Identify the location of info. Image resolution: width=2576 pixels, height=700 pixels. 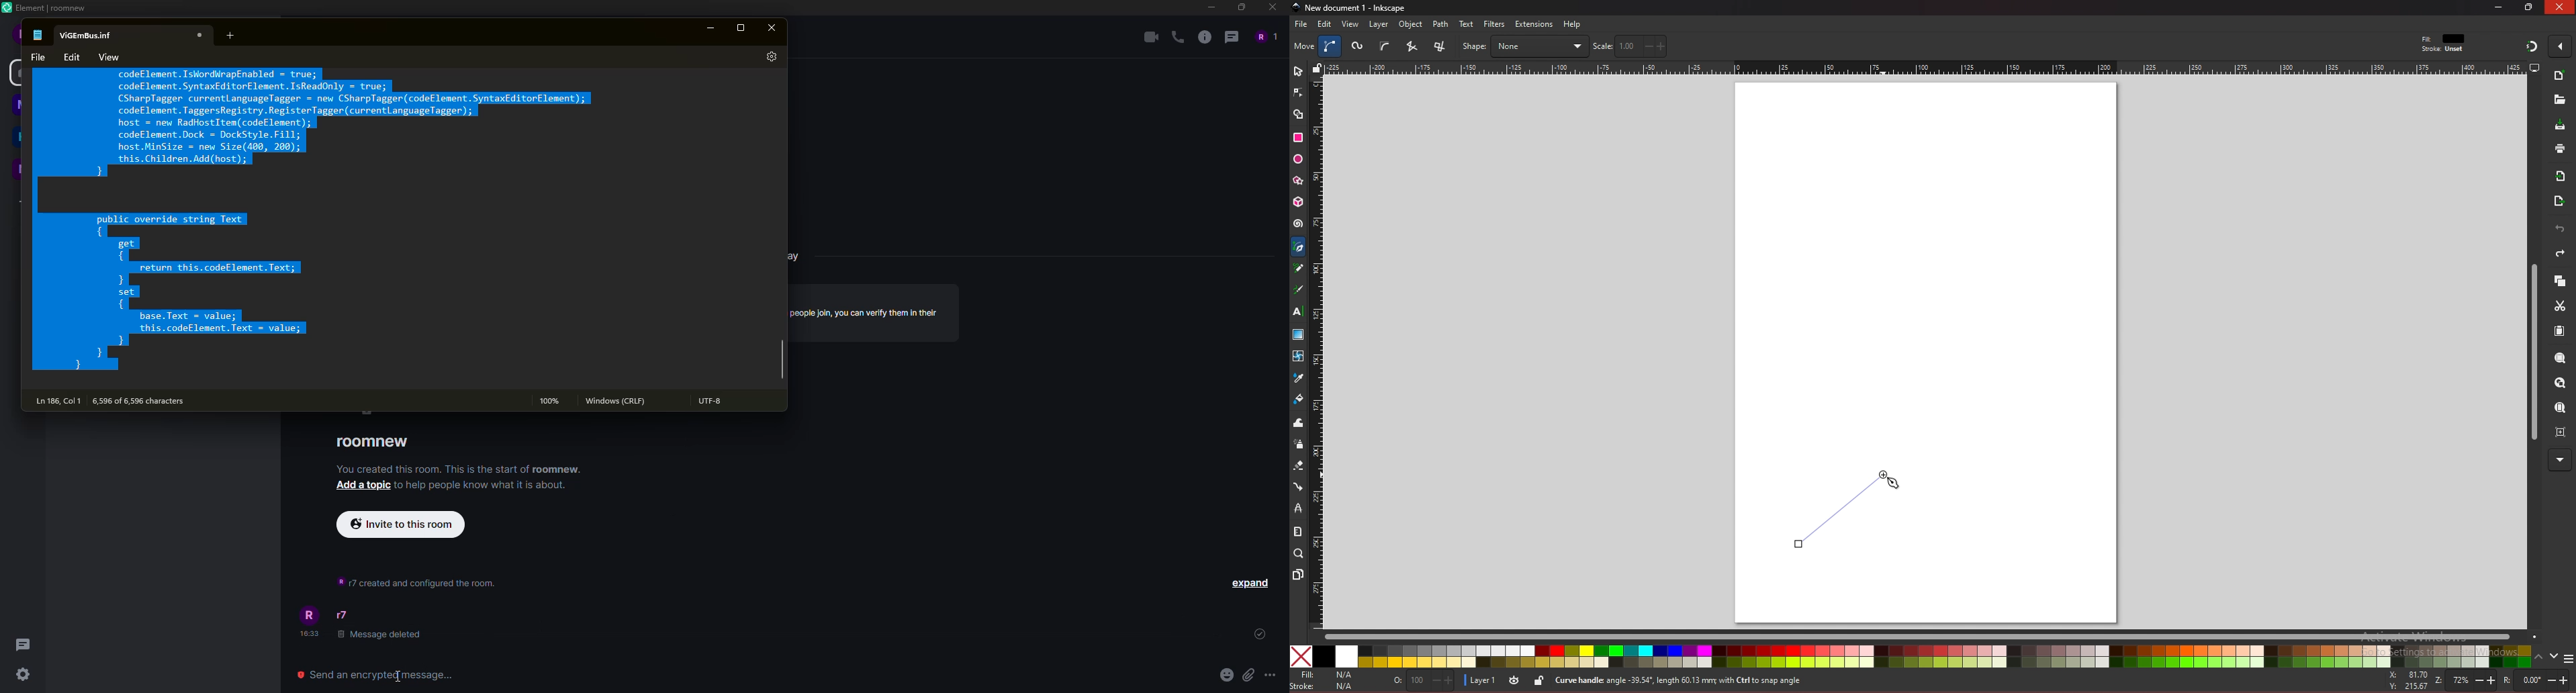
(414, 581).